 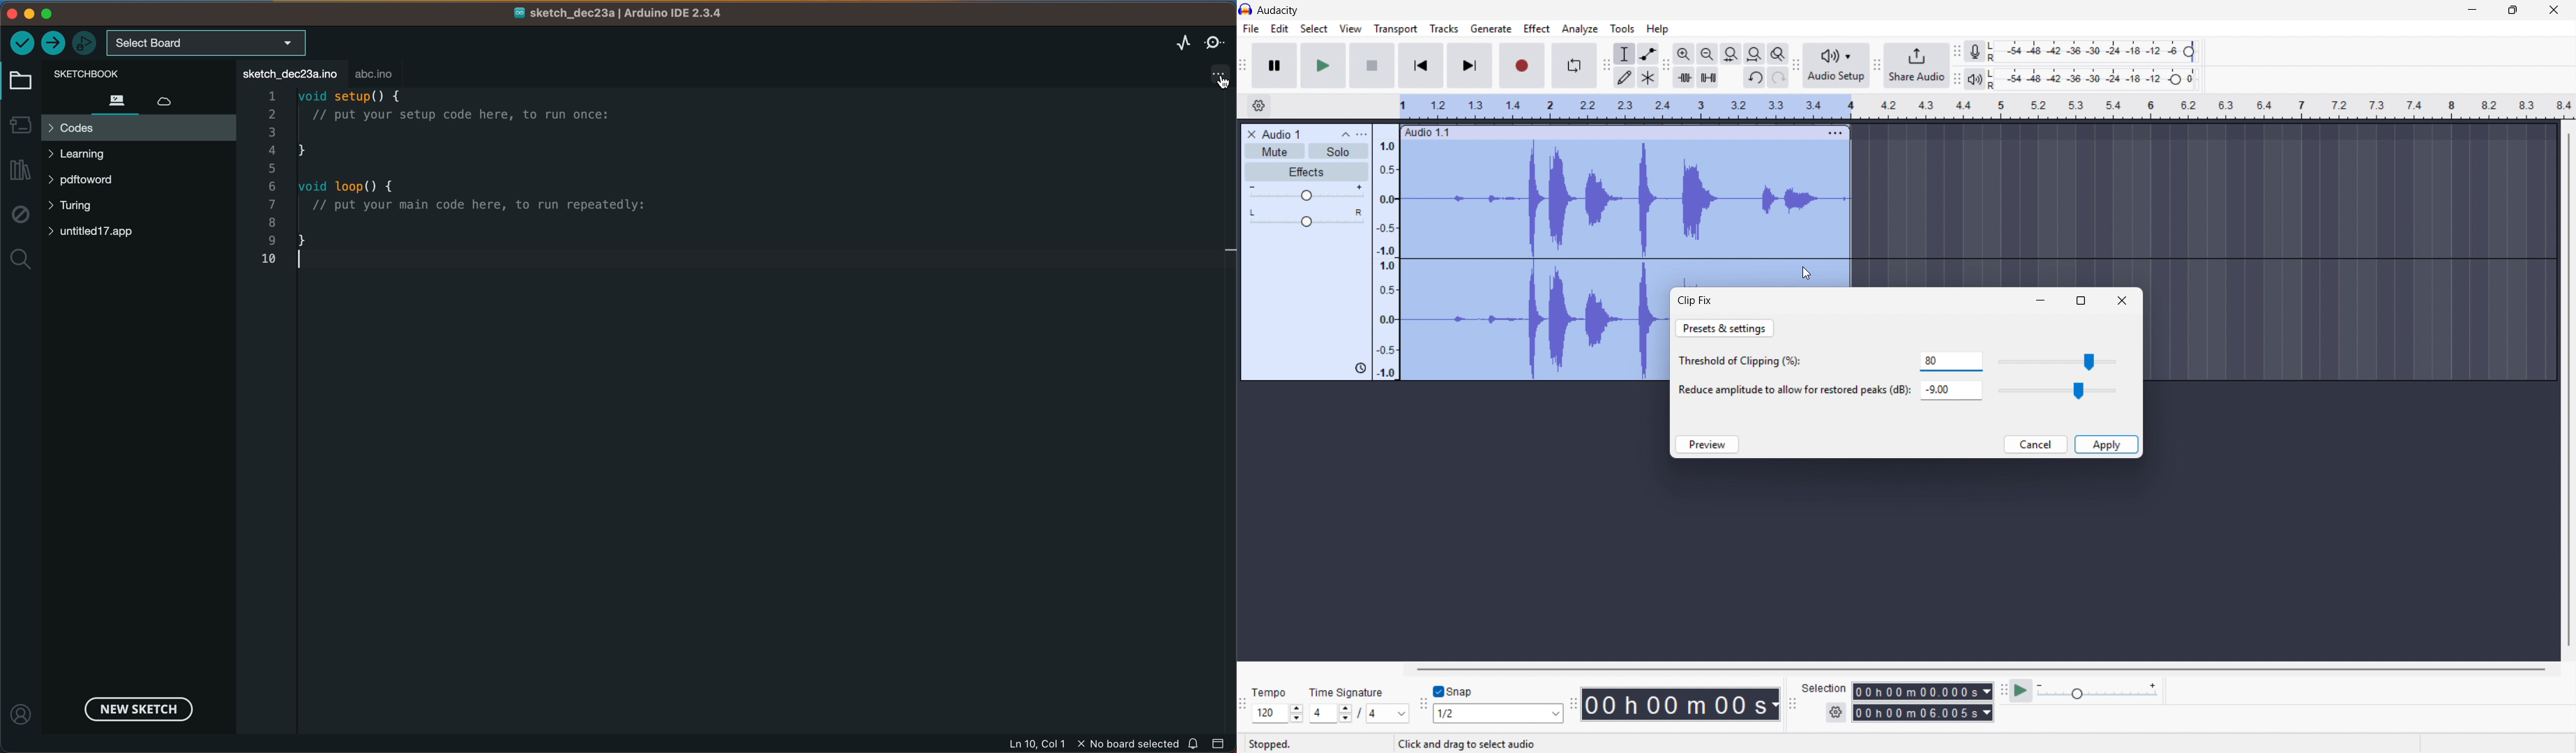 What do you see at coordinates (1725, 328) in the screenshot?
I see `presets and settings ` at bounding box center [1725, 328].